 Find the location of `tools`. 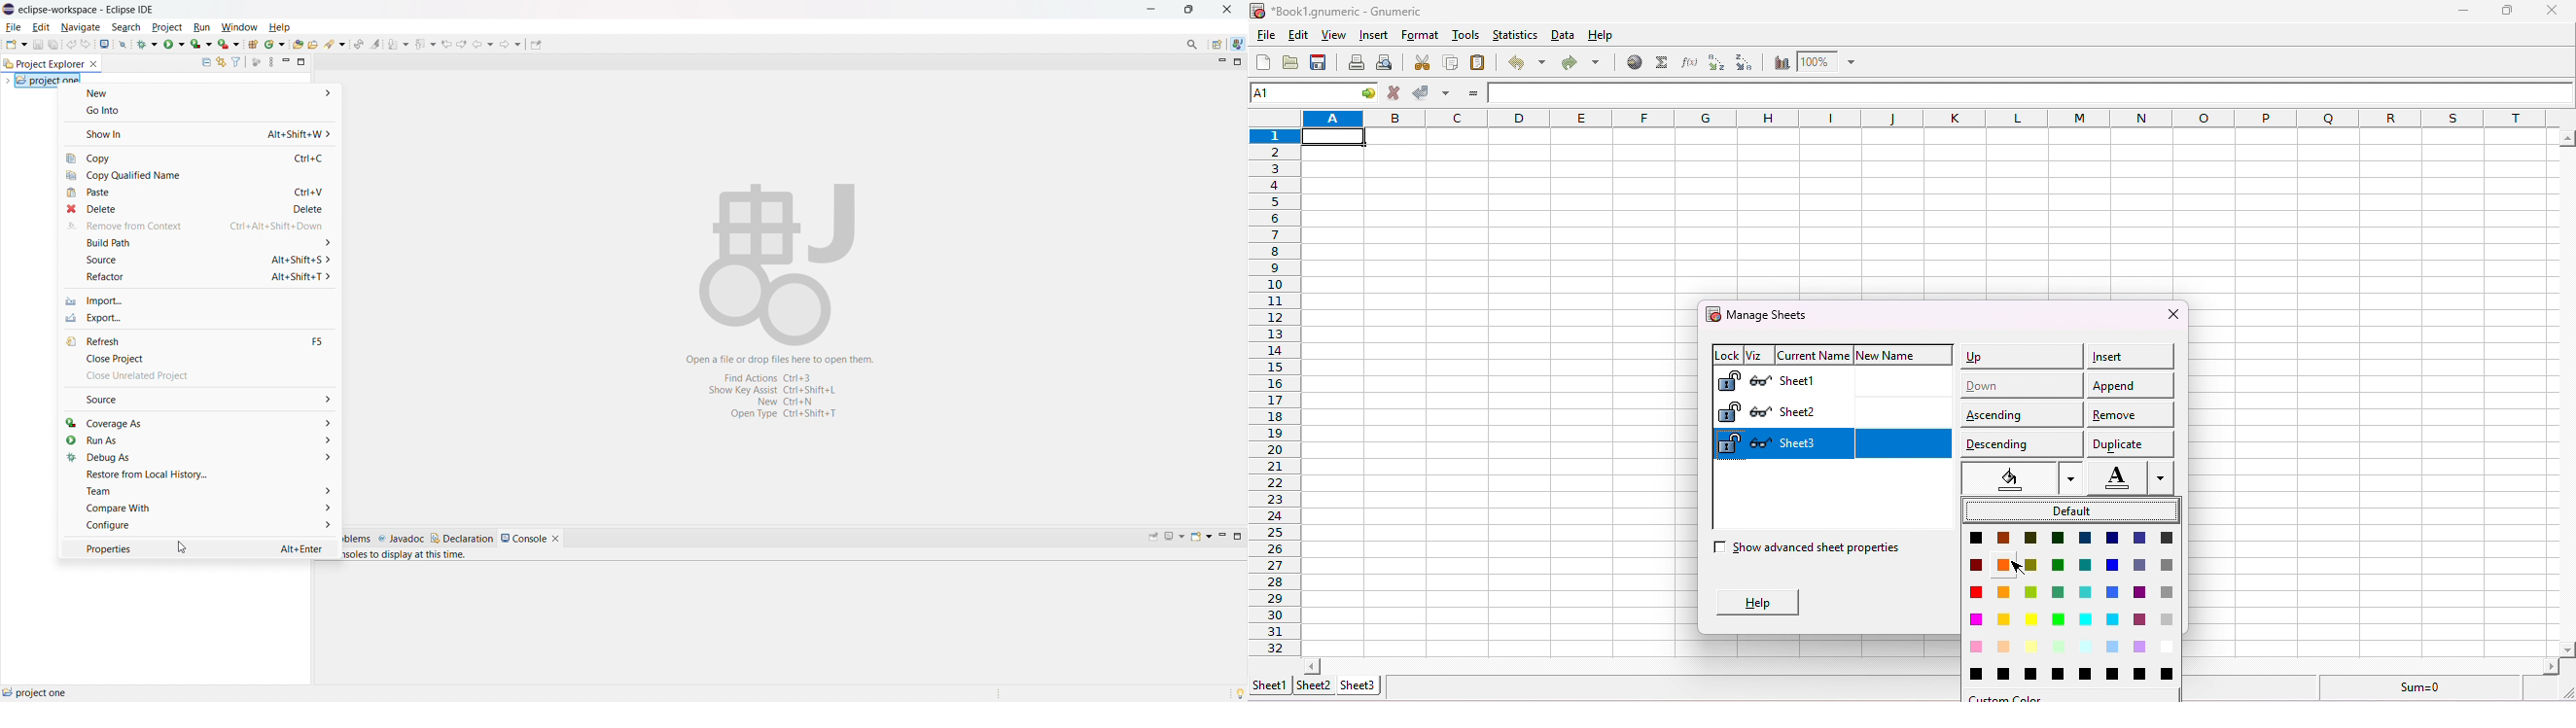

tools is located at coordinates (1470, 36).